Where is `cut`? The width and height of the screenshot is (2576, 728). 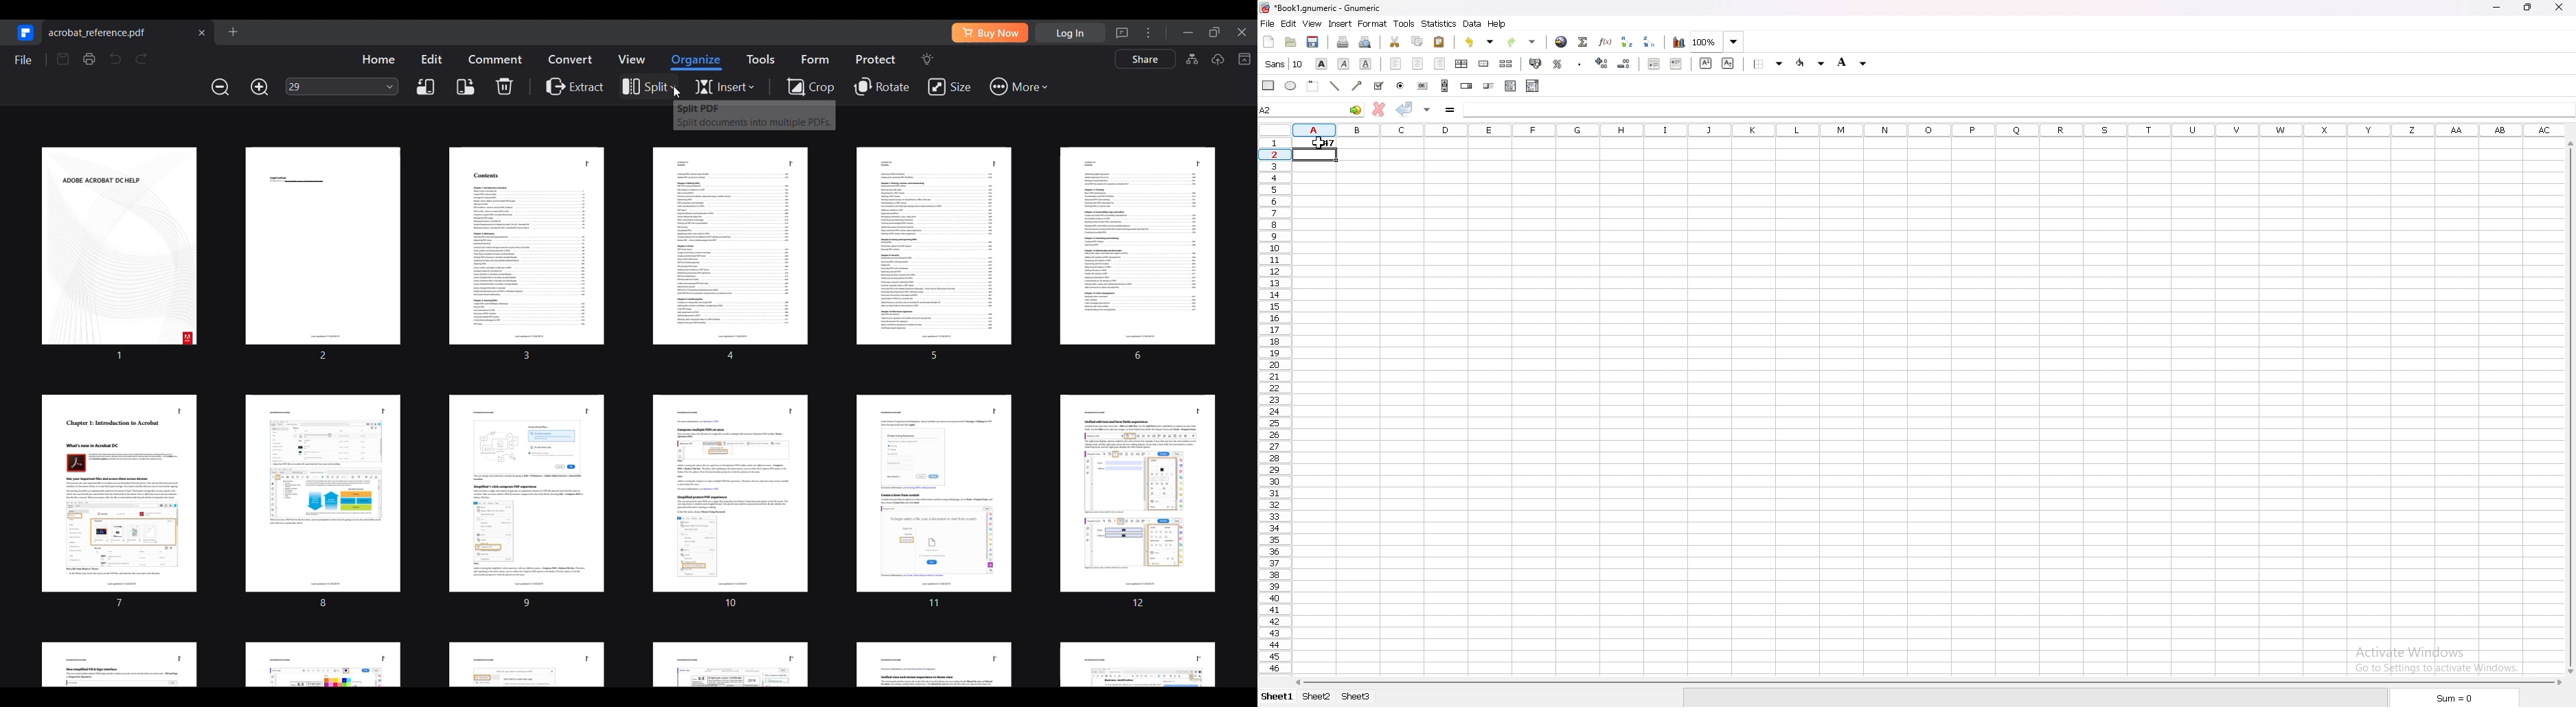
cut is located at coordinates (1396, 42).